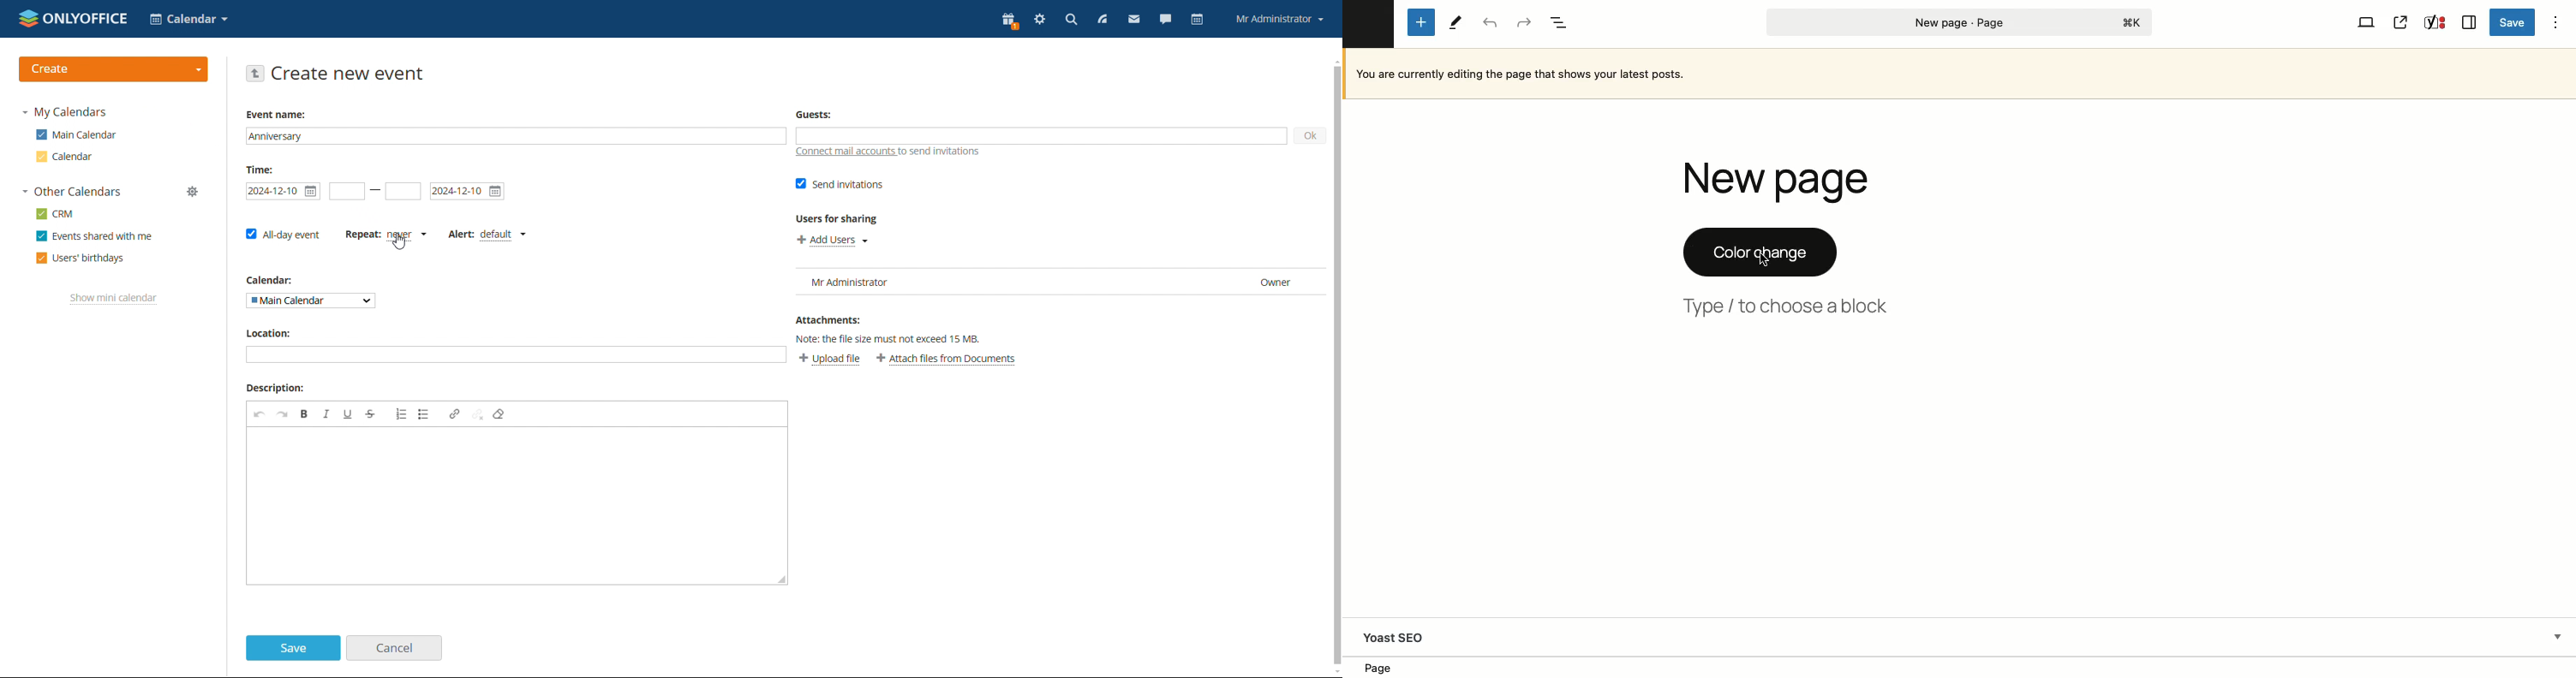 This screenshot has height=700, width=2576. Describe the element at coordinates (260, 169) in the screenshot. I see `Time:` at that location.